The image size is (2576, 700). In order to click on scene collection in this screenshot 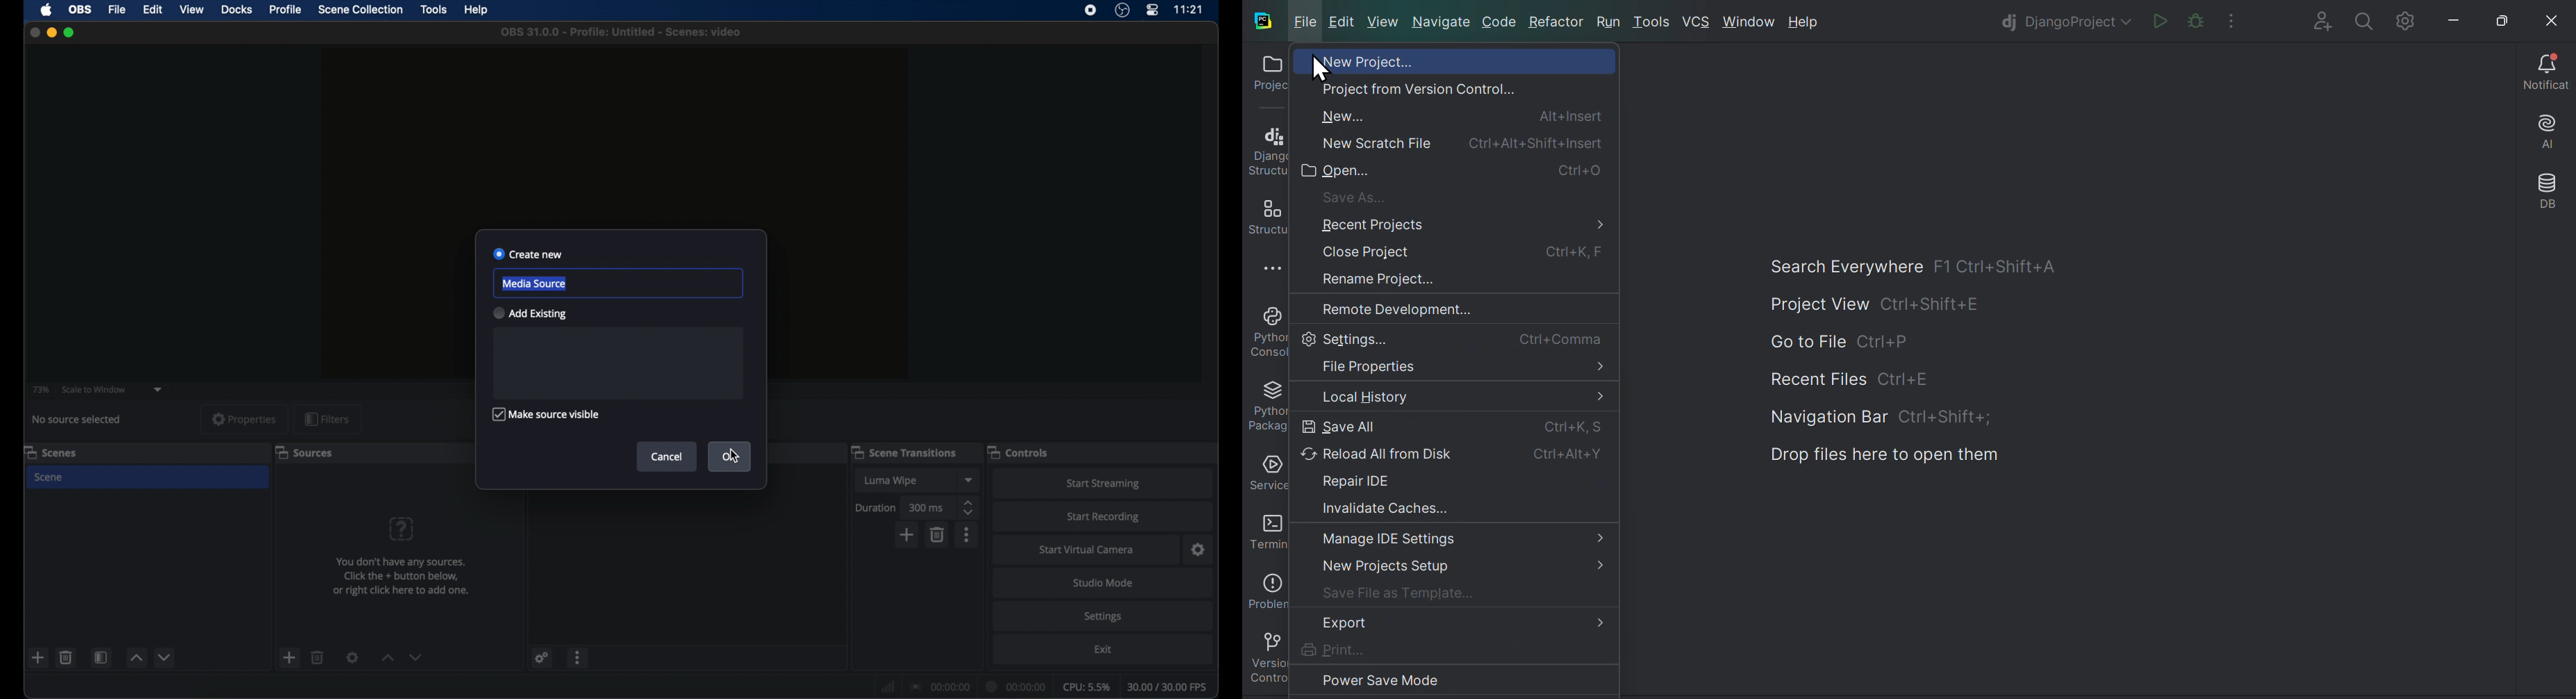, I will do `click(360, 10)`.